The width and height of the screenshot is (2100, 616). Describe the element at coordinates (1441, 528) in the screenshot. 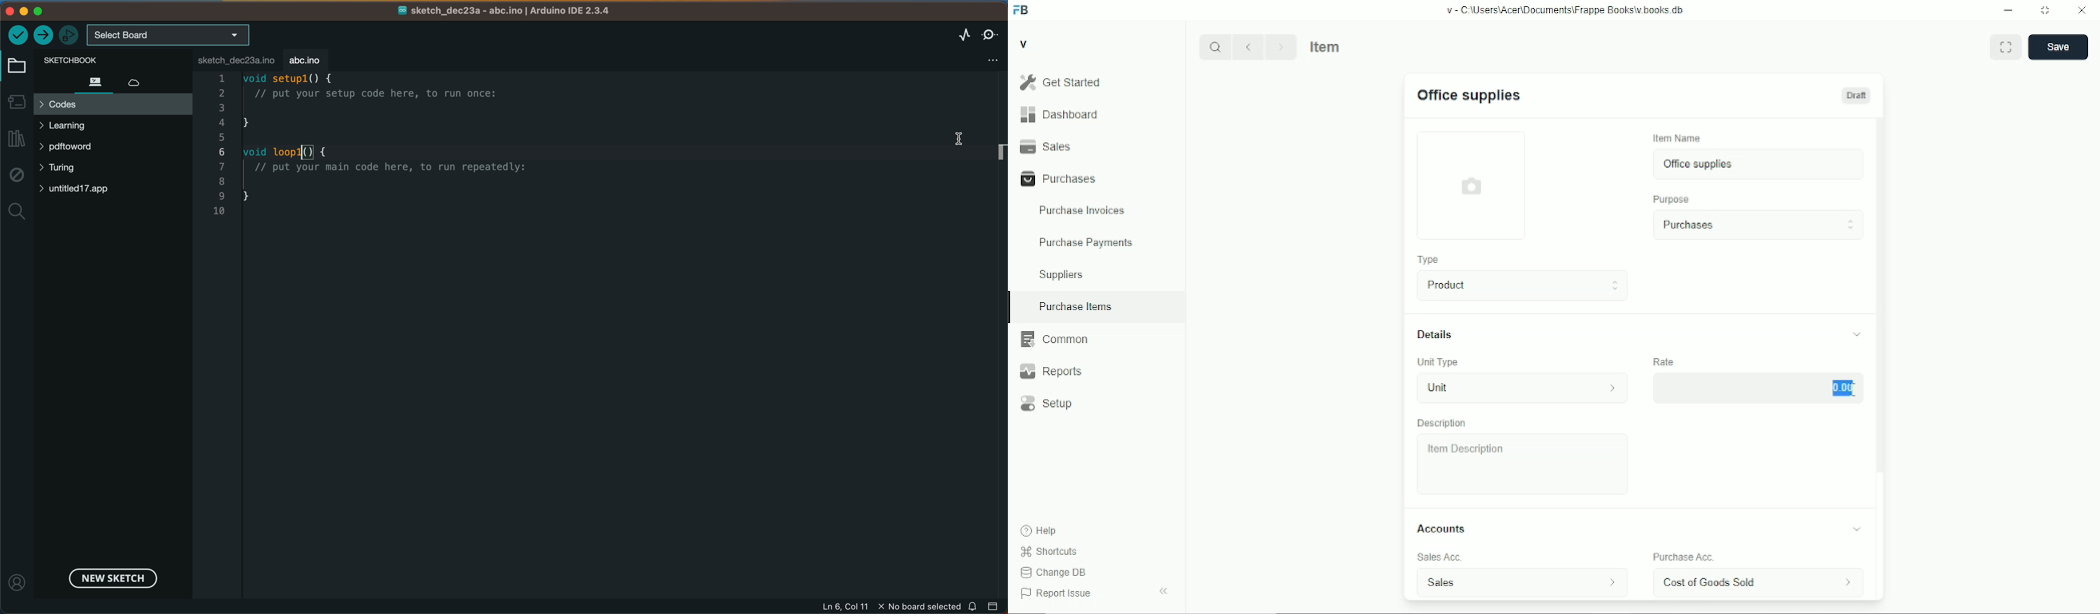

I see `accounts` at that location.